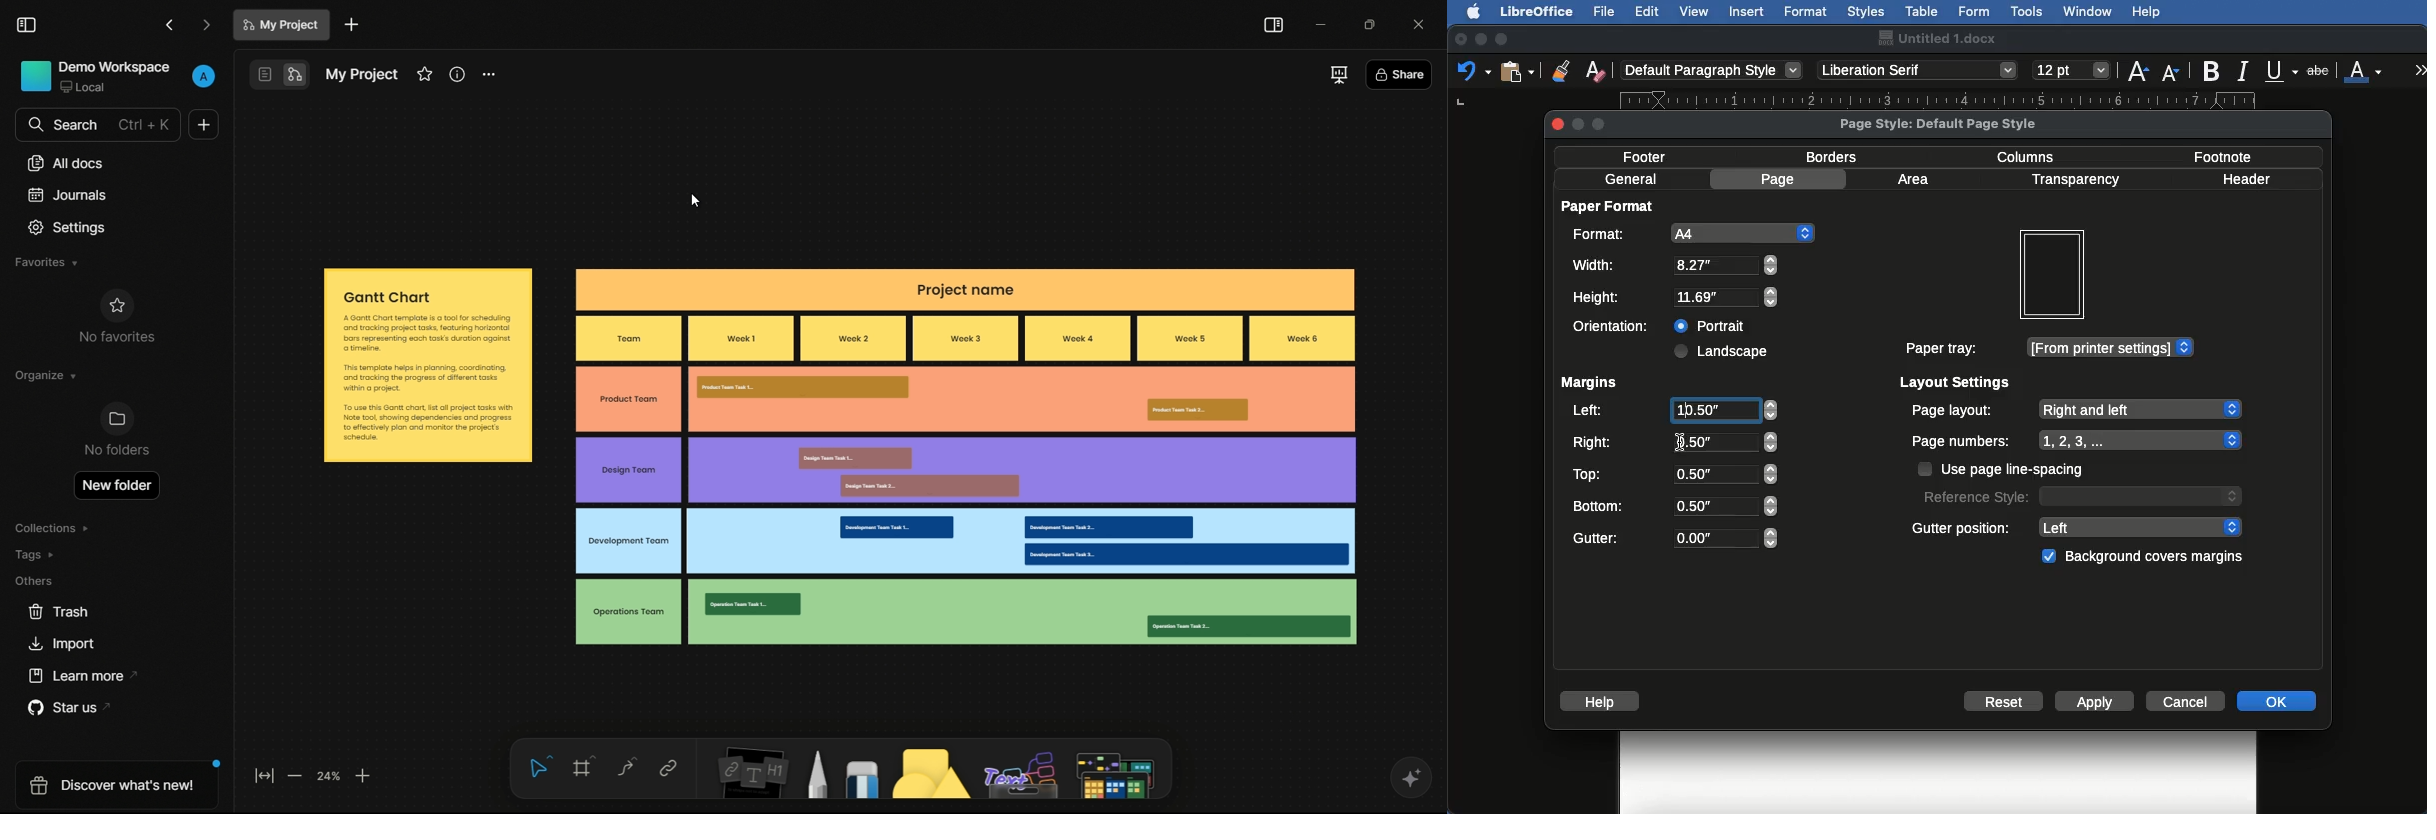  I want to click on Columns, so click(2031, 155).